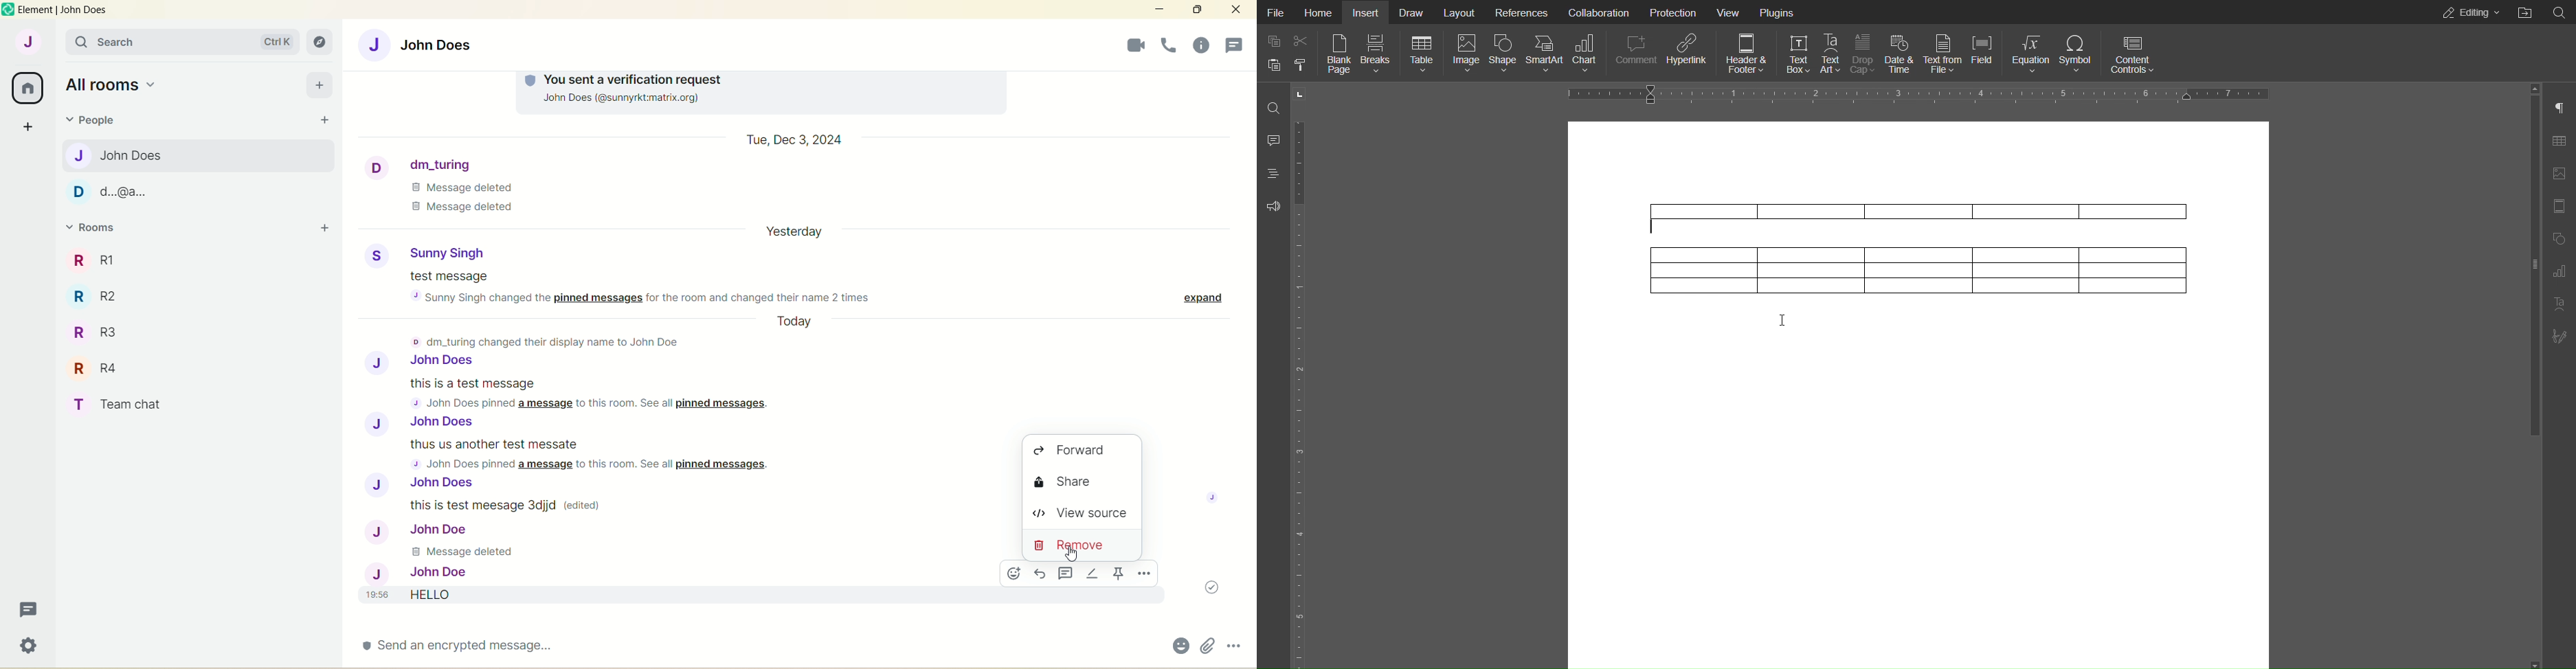  What do you see at coordinates (2522, 12) in the screenshot?
I see `Open File Location` at bounding box center [2522, 12].